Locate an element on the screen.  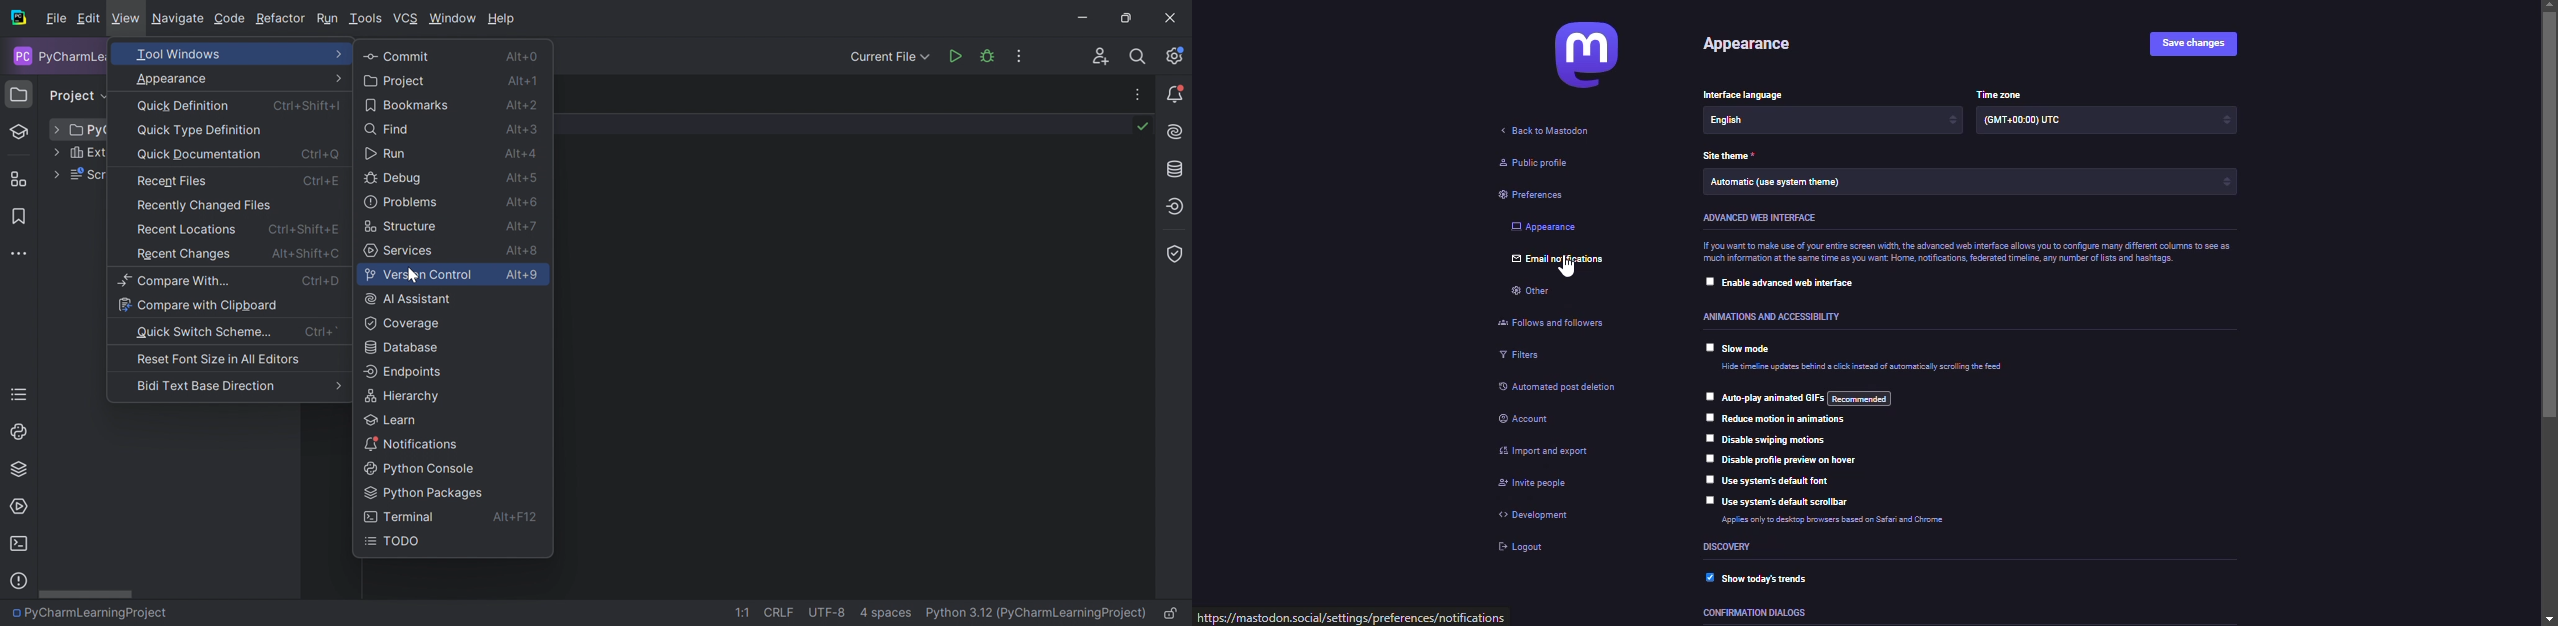
Edit is located at coordinates (89, 19).